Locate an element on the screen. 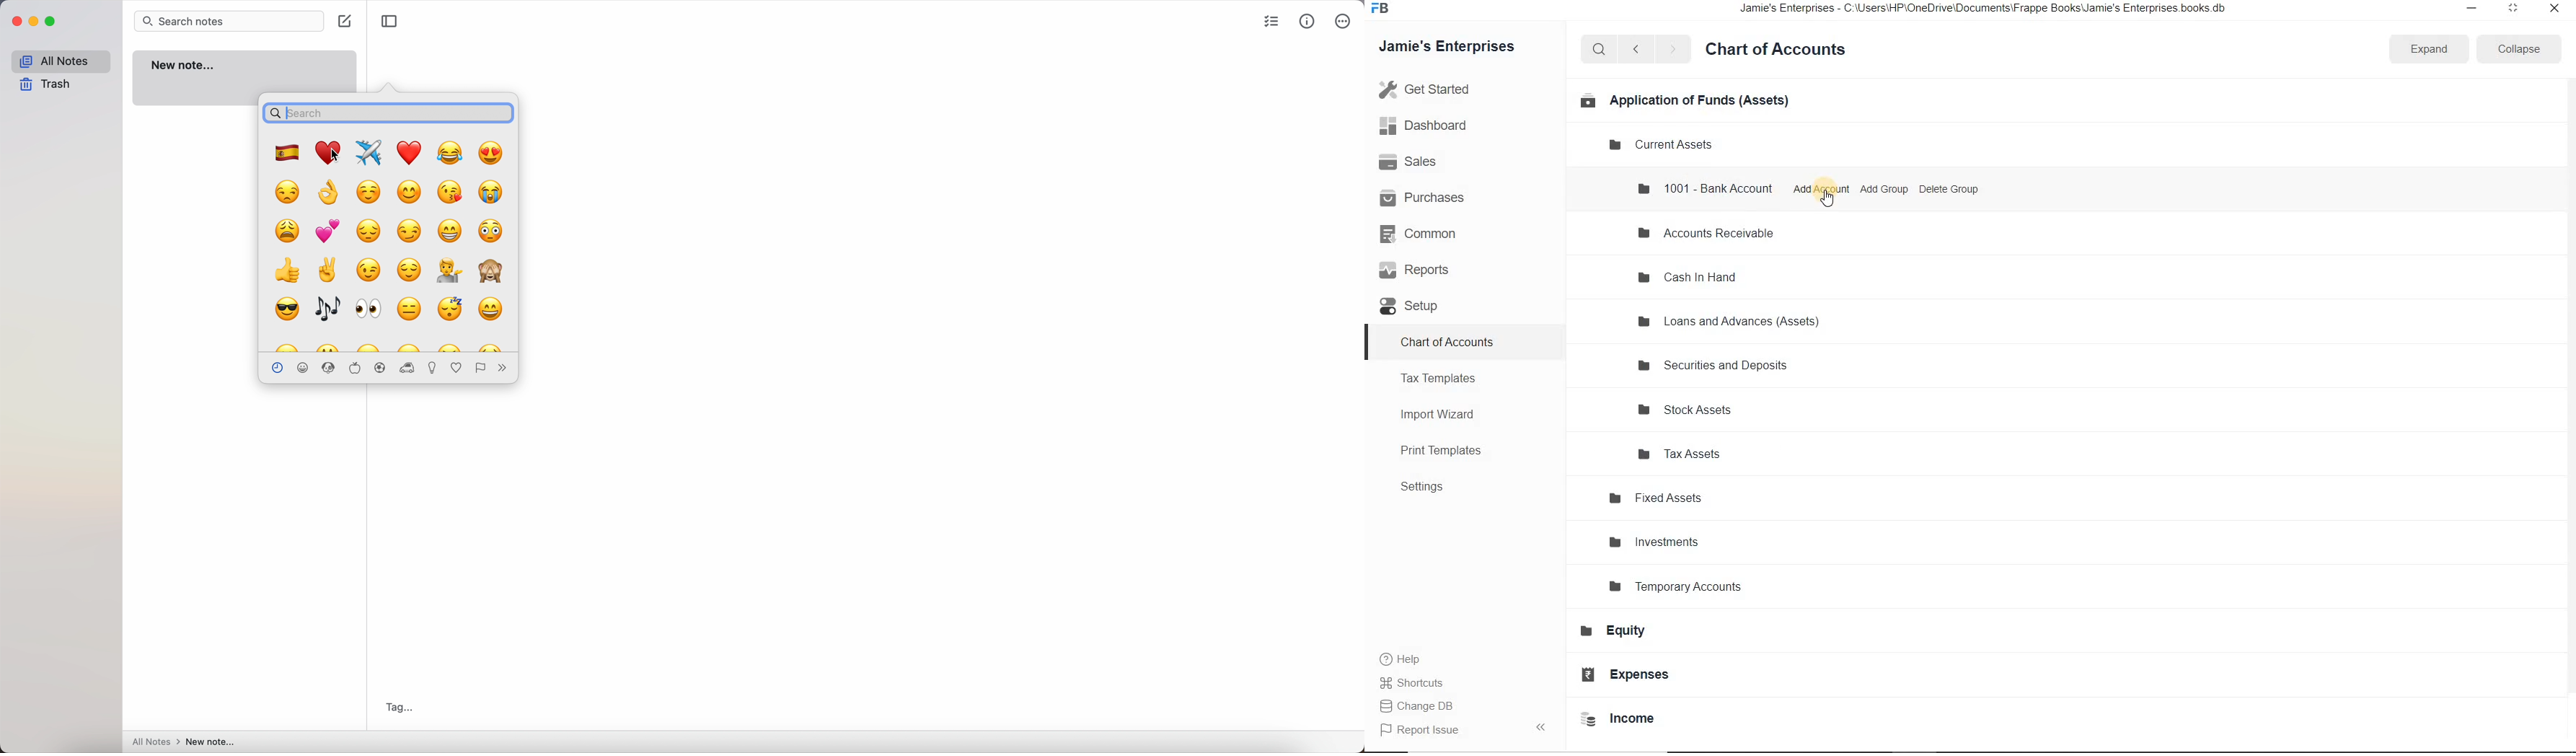 The height and width of the screenshot is (756, 2576). Purchases is located at coordinates (1429, 197).